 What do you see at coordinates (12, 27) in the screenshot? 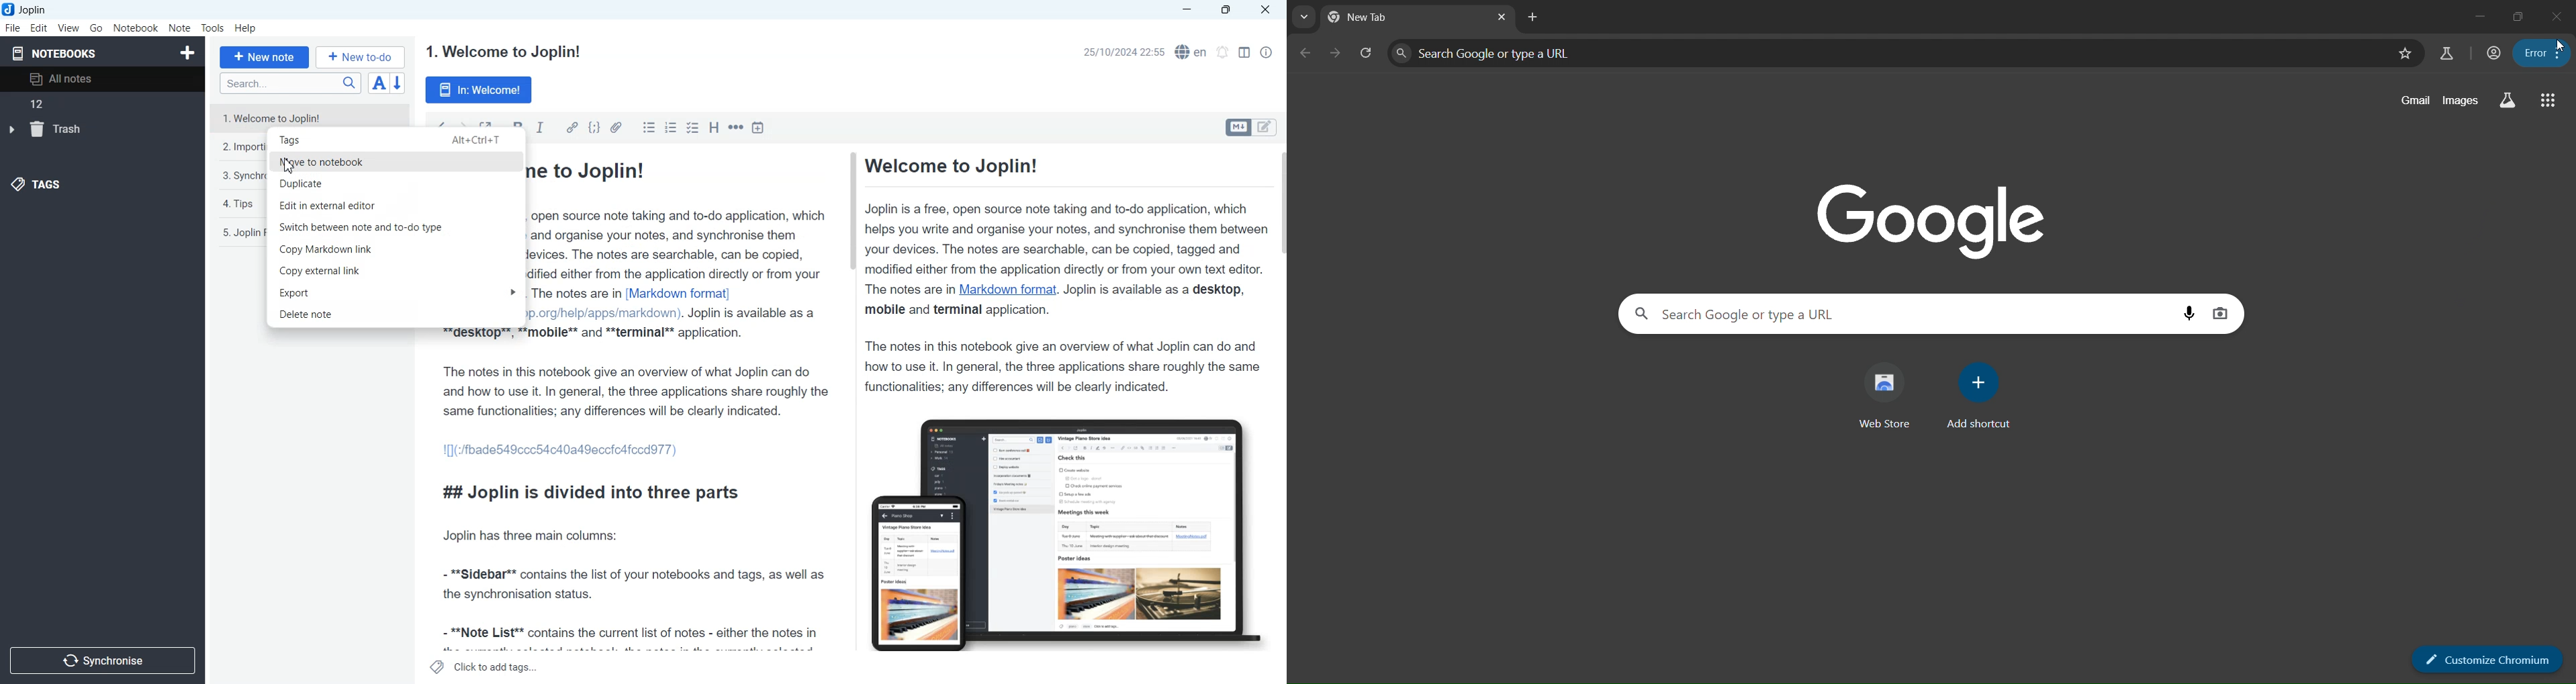
I see `File ` at bounding box center [12, 27].